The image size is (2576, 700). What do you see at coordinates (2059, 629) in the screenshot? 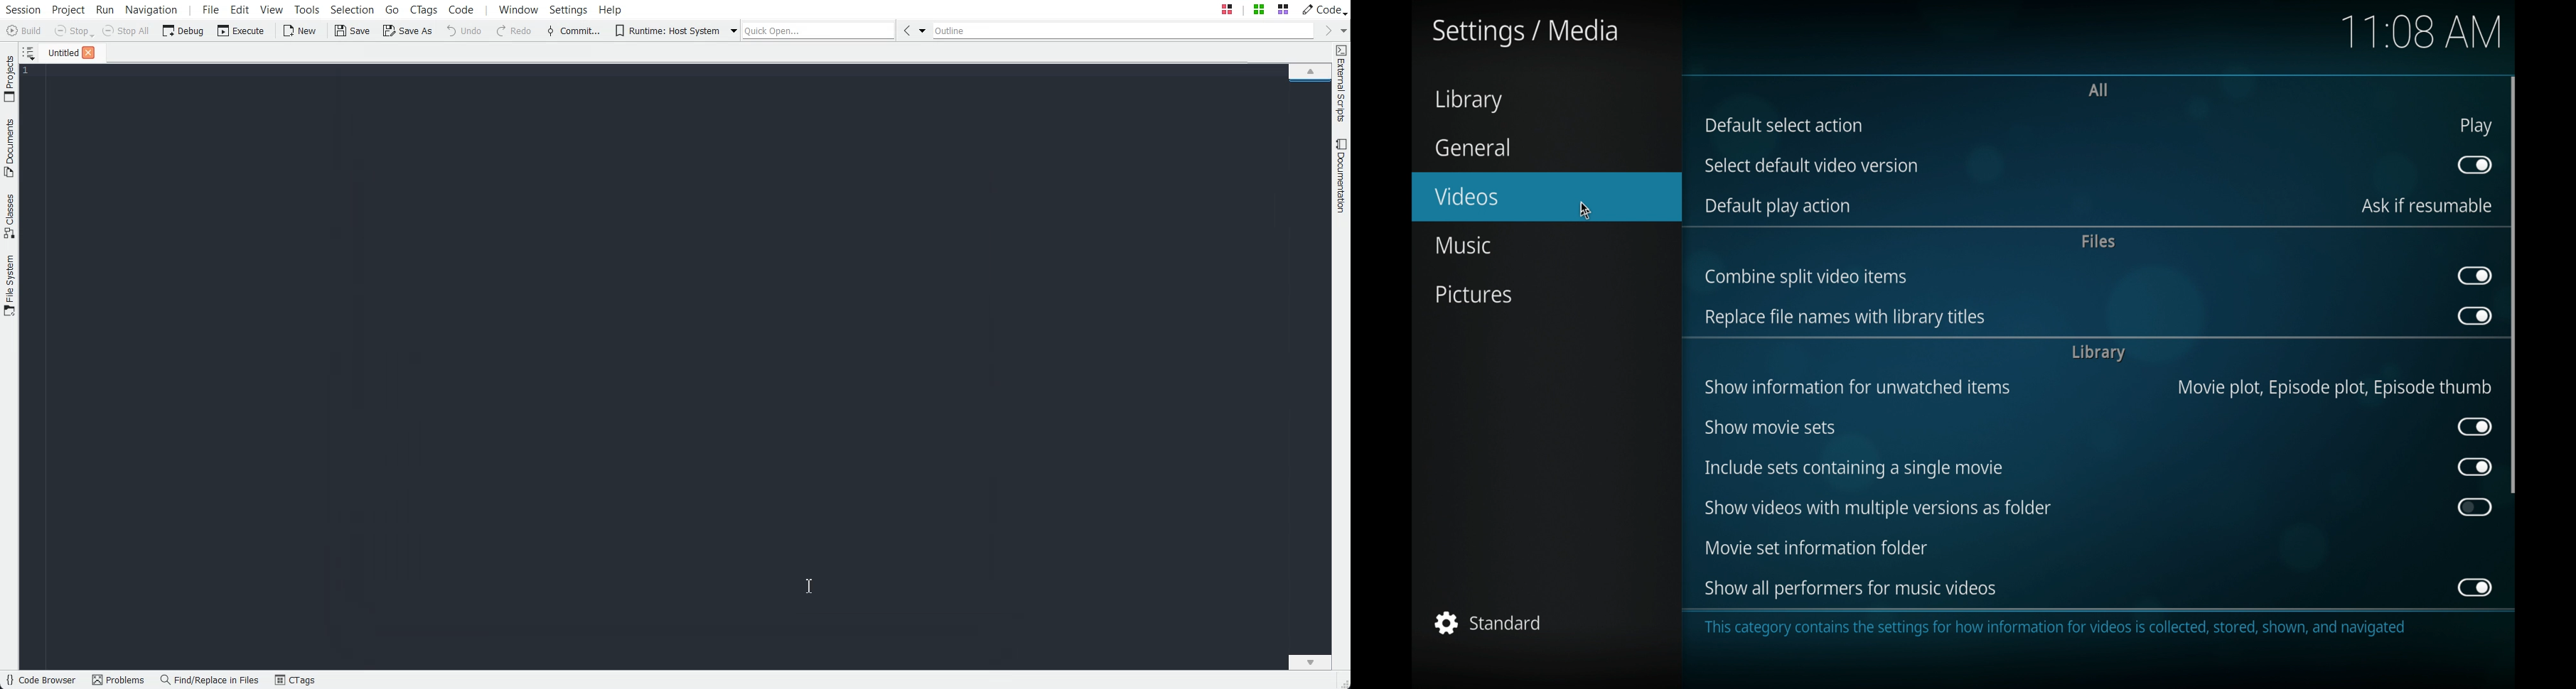
I see `This category contains the settings for how information for videos is collected, stored, shown, and navigated` at bounding box center [2059, 629].